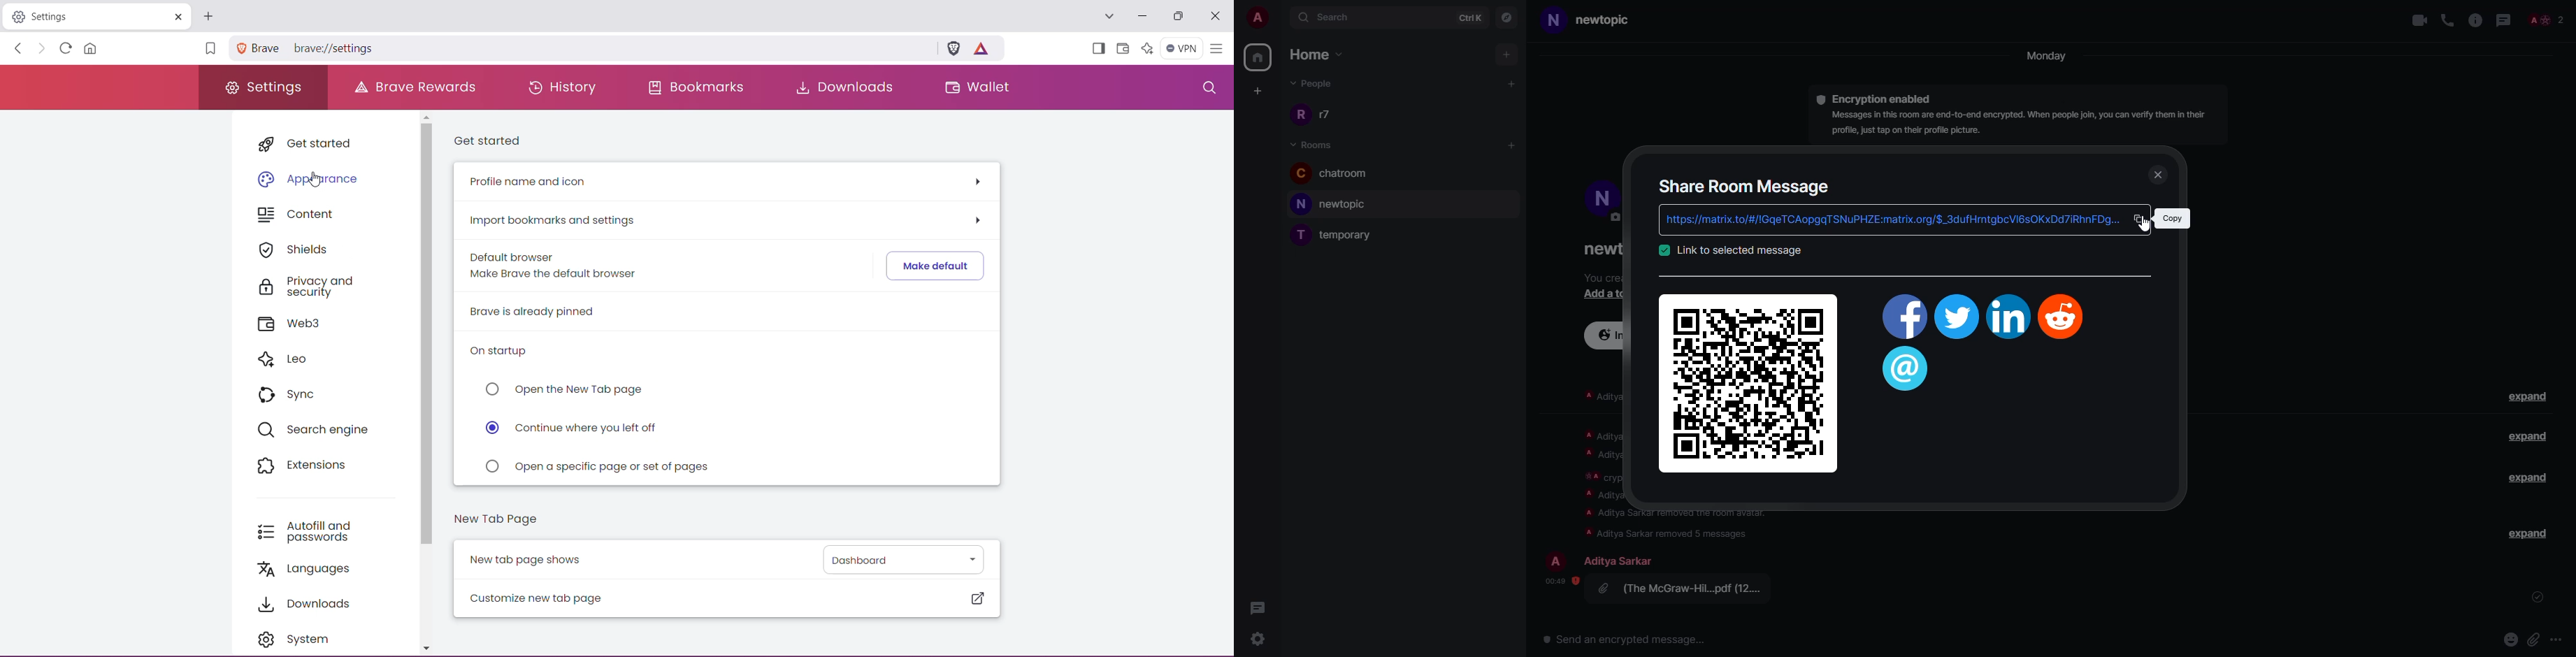 The height and width of the screenshot is (672, 2576). What do you see at coordinates (1513, 145) in the screenshot?
I see `add` at bounding box center [1513, 145].